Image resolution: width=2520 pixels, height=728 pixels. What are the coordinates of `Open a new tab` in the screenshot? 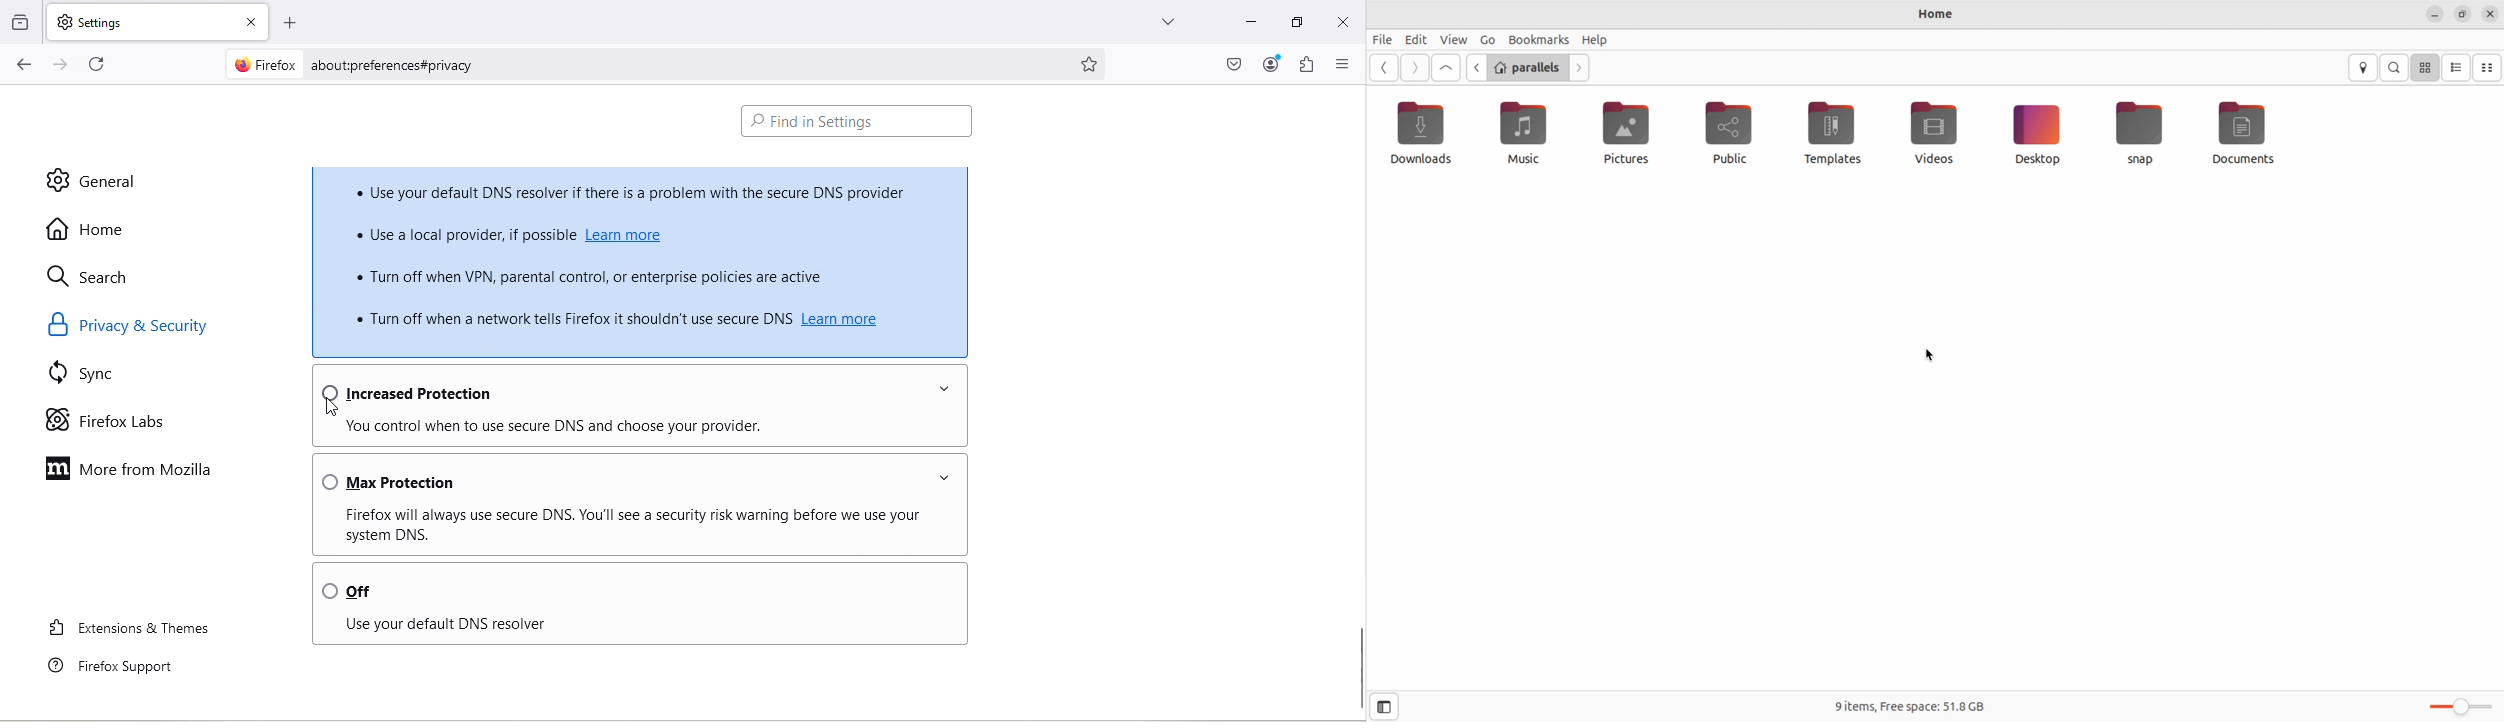 It's located at (287, 19).